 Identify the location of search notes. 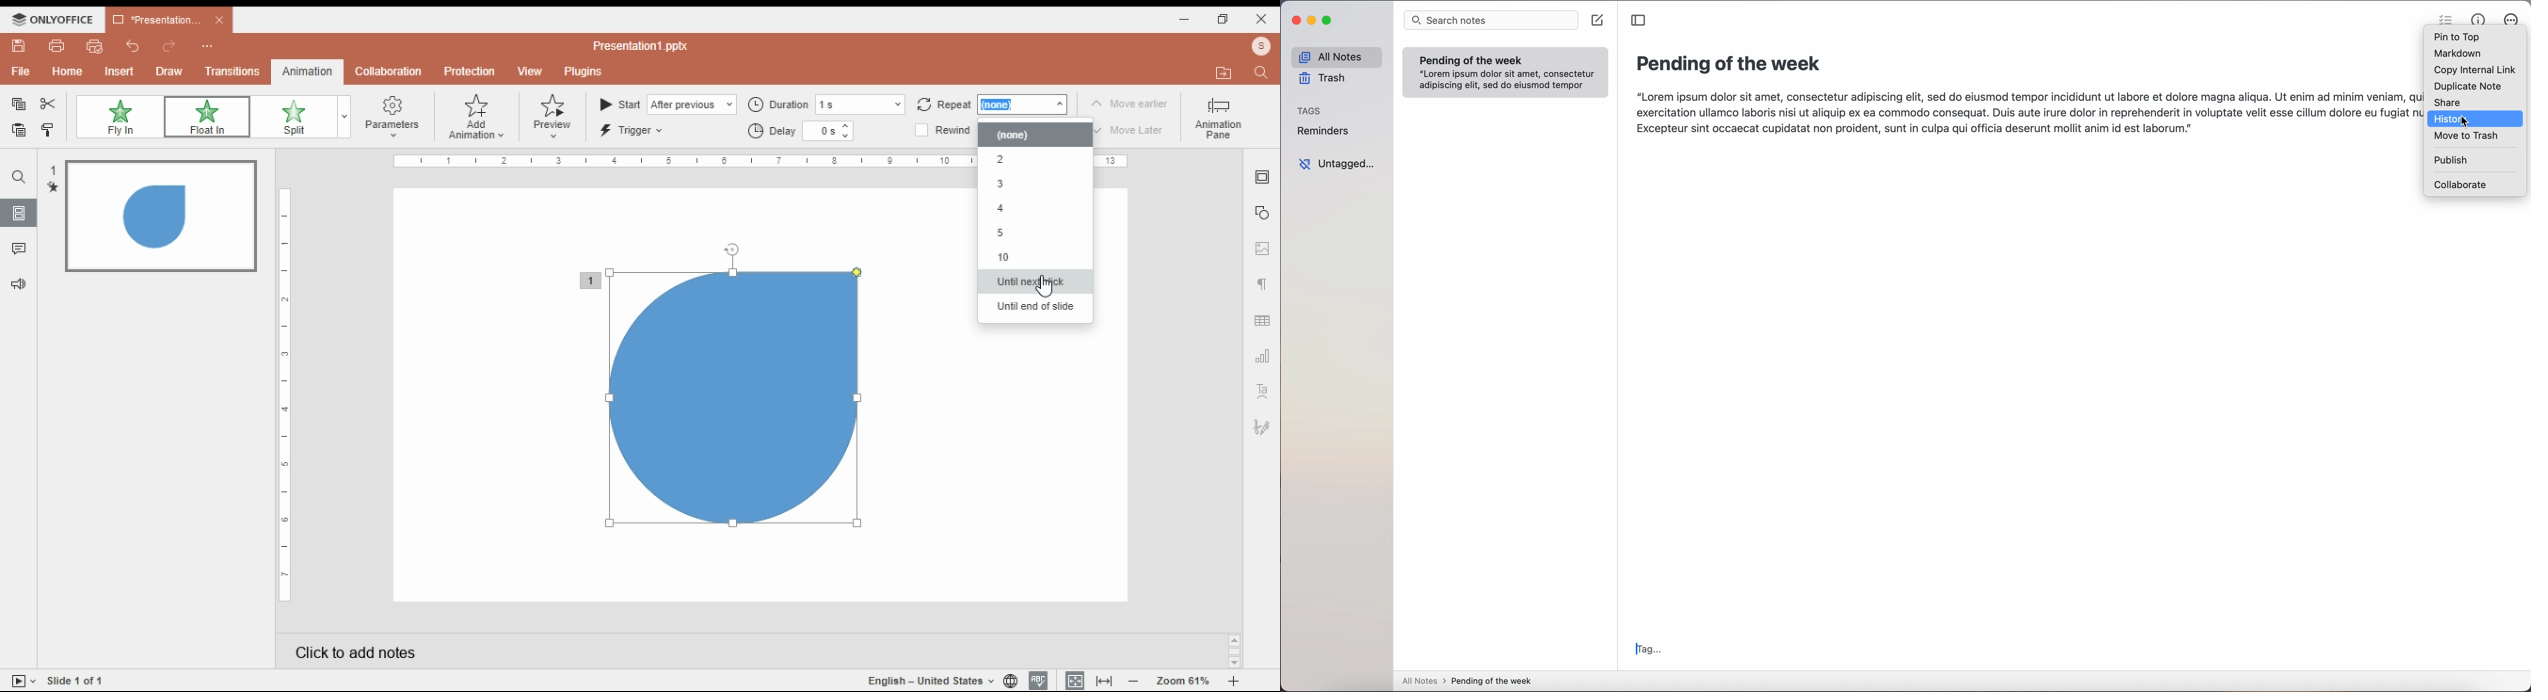
(1492, 21).